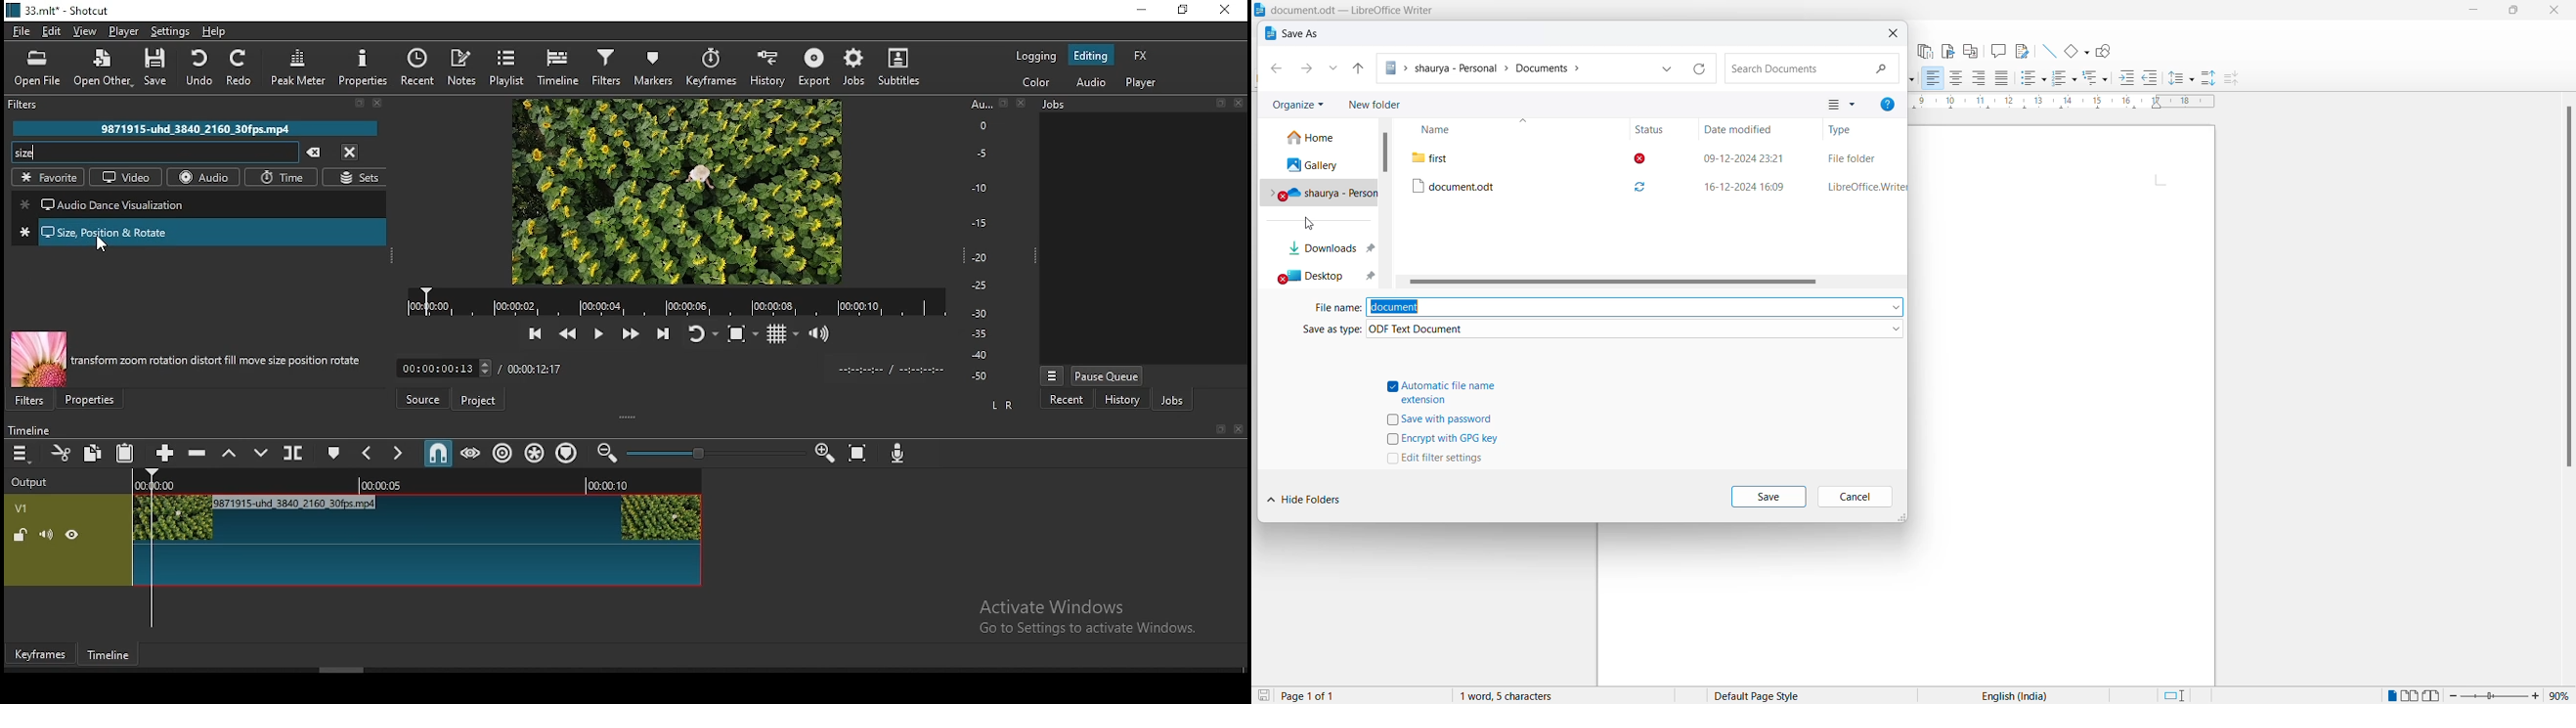 The image size is (2576, 728). Describe the element at coordinates (562, 66) in the screenshot. I see `timeline` at that location.